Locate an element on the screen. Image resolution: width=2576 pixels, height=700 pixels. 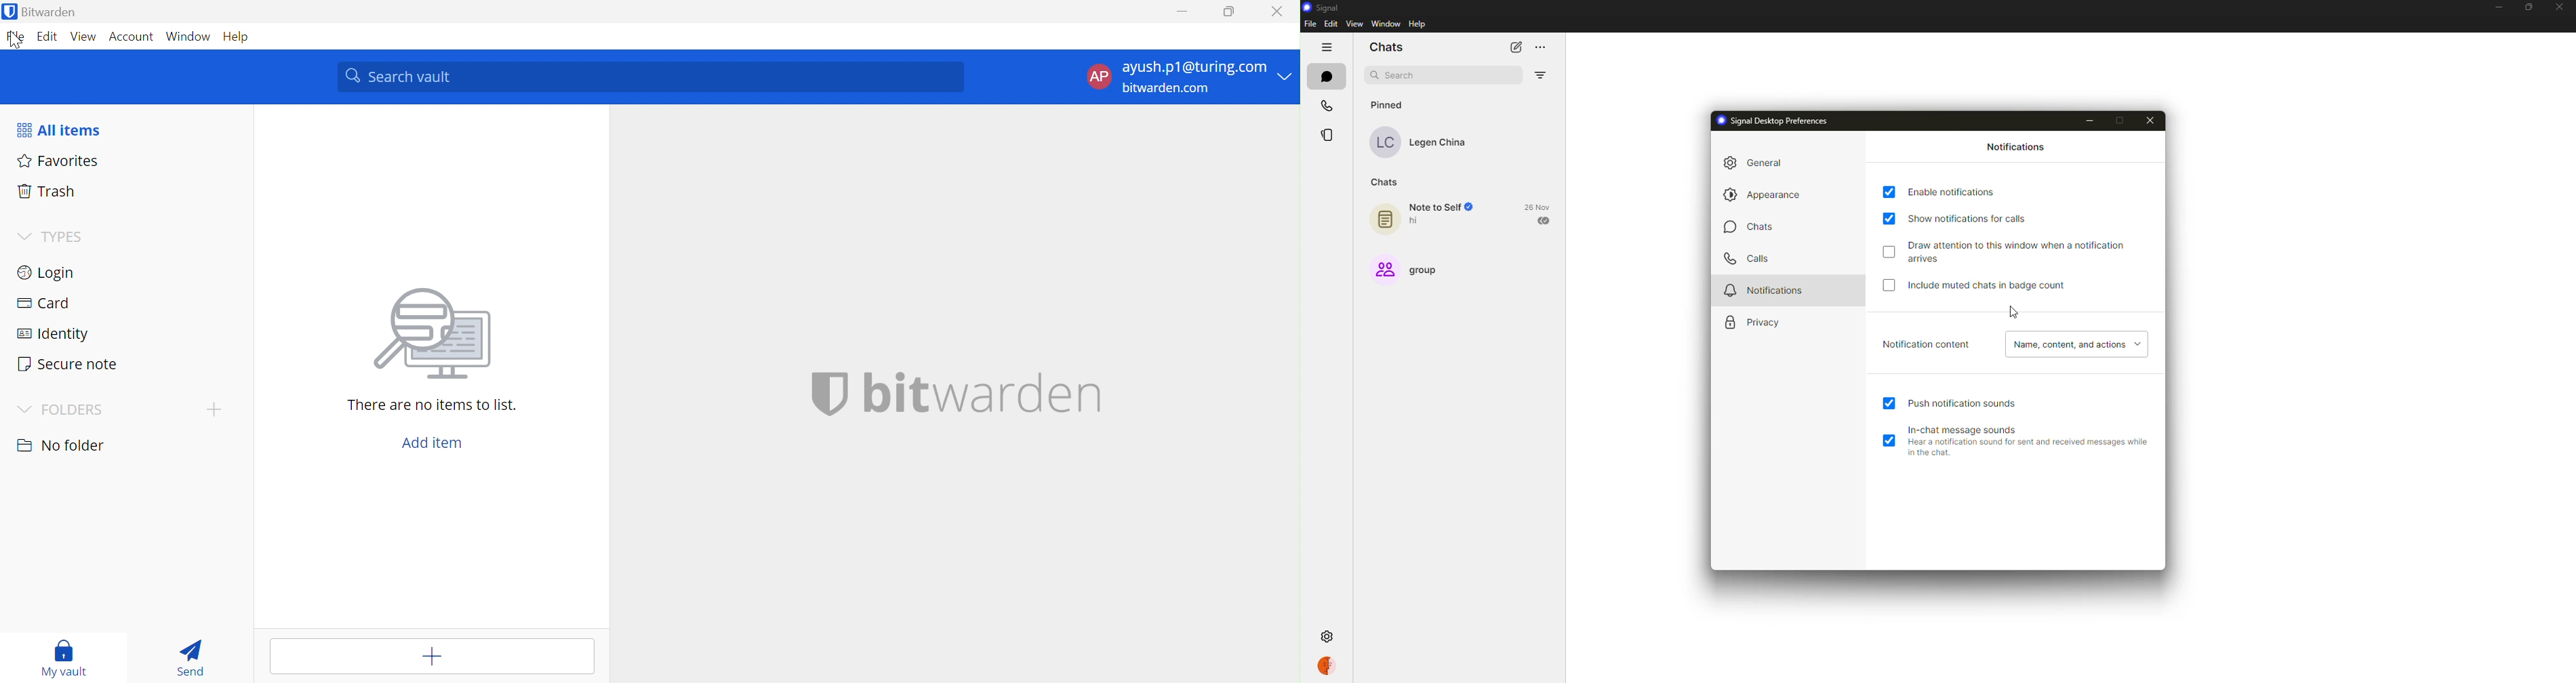
general is located at coordinates (1759, 162).